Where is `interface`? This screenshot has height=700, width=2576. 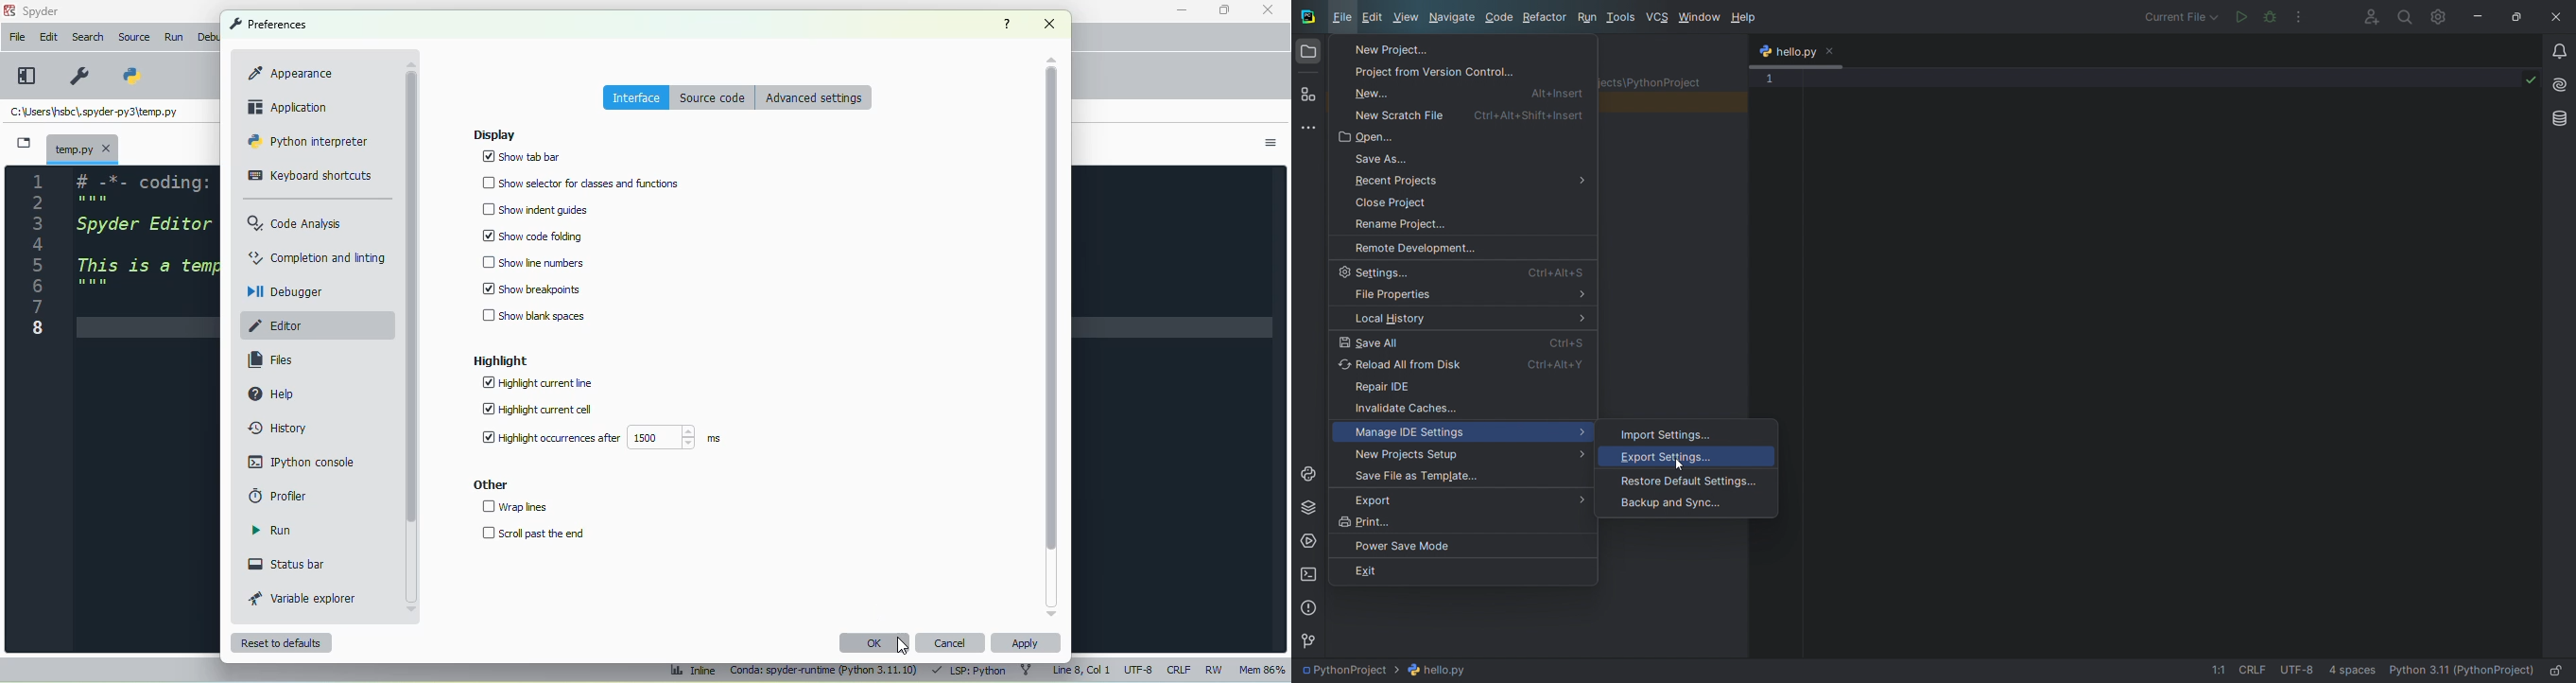
interface is located at coordinates (636, 96).